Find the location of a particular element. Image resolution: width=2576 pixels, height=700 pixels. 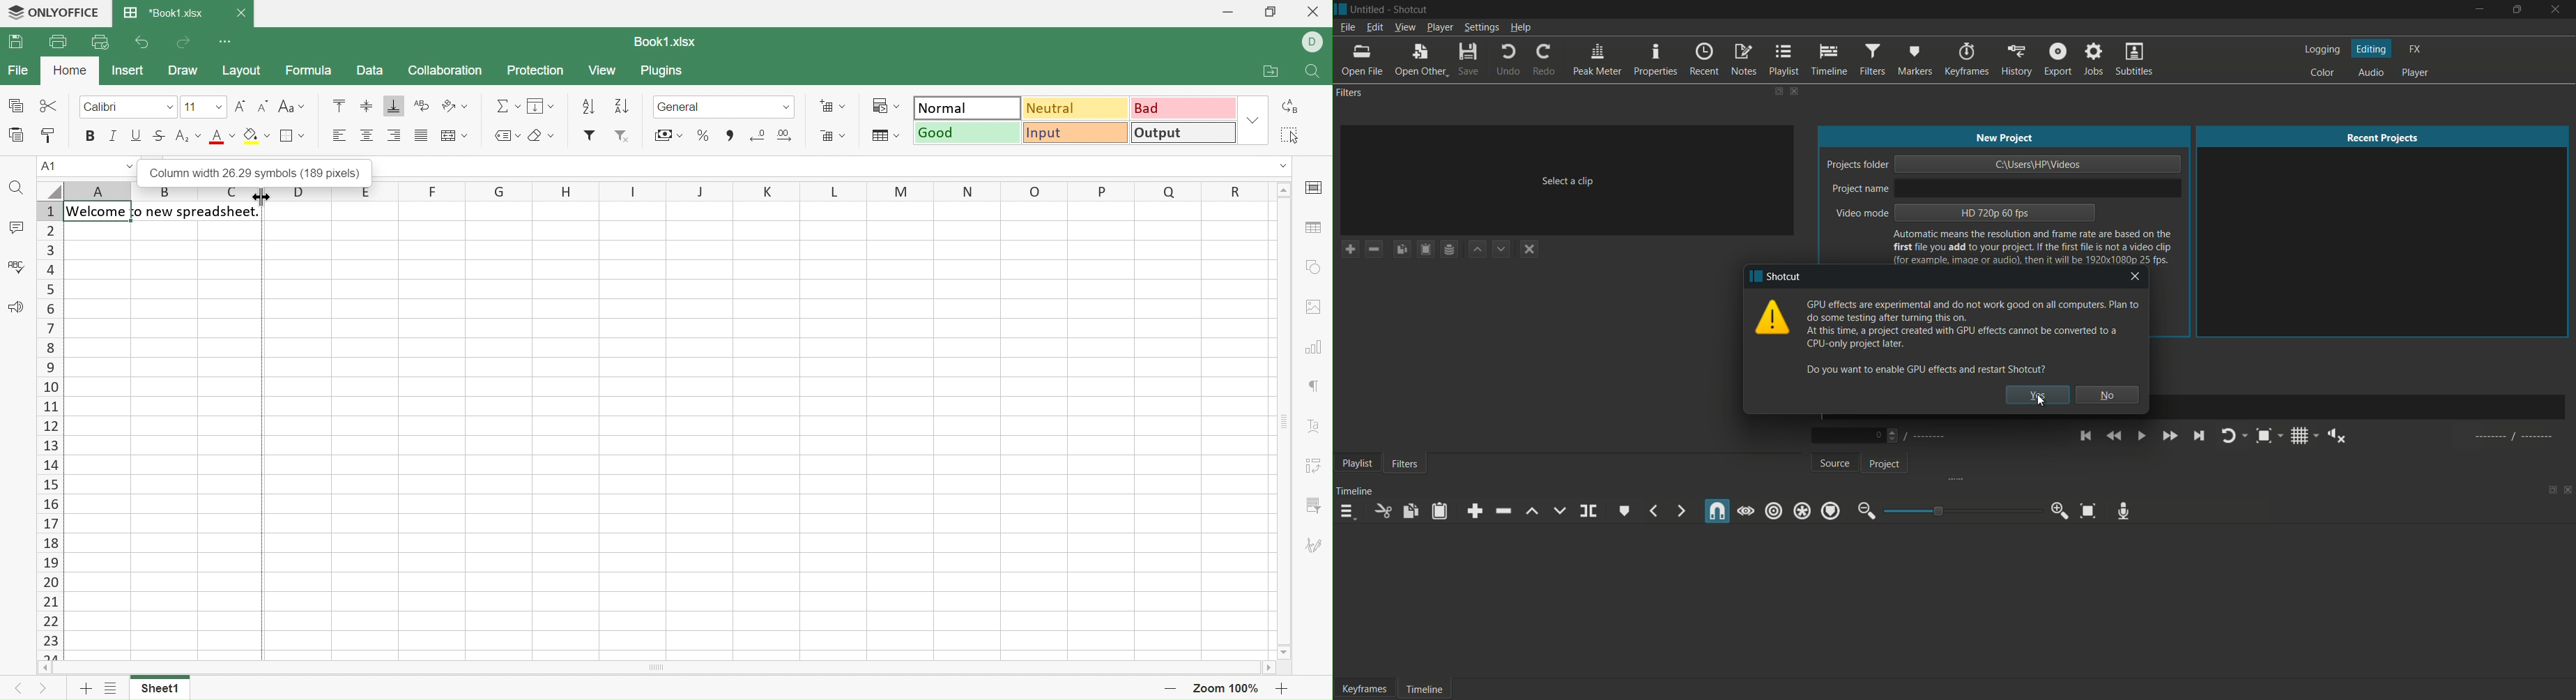

zoom out is located at coordinates (1865, 511).